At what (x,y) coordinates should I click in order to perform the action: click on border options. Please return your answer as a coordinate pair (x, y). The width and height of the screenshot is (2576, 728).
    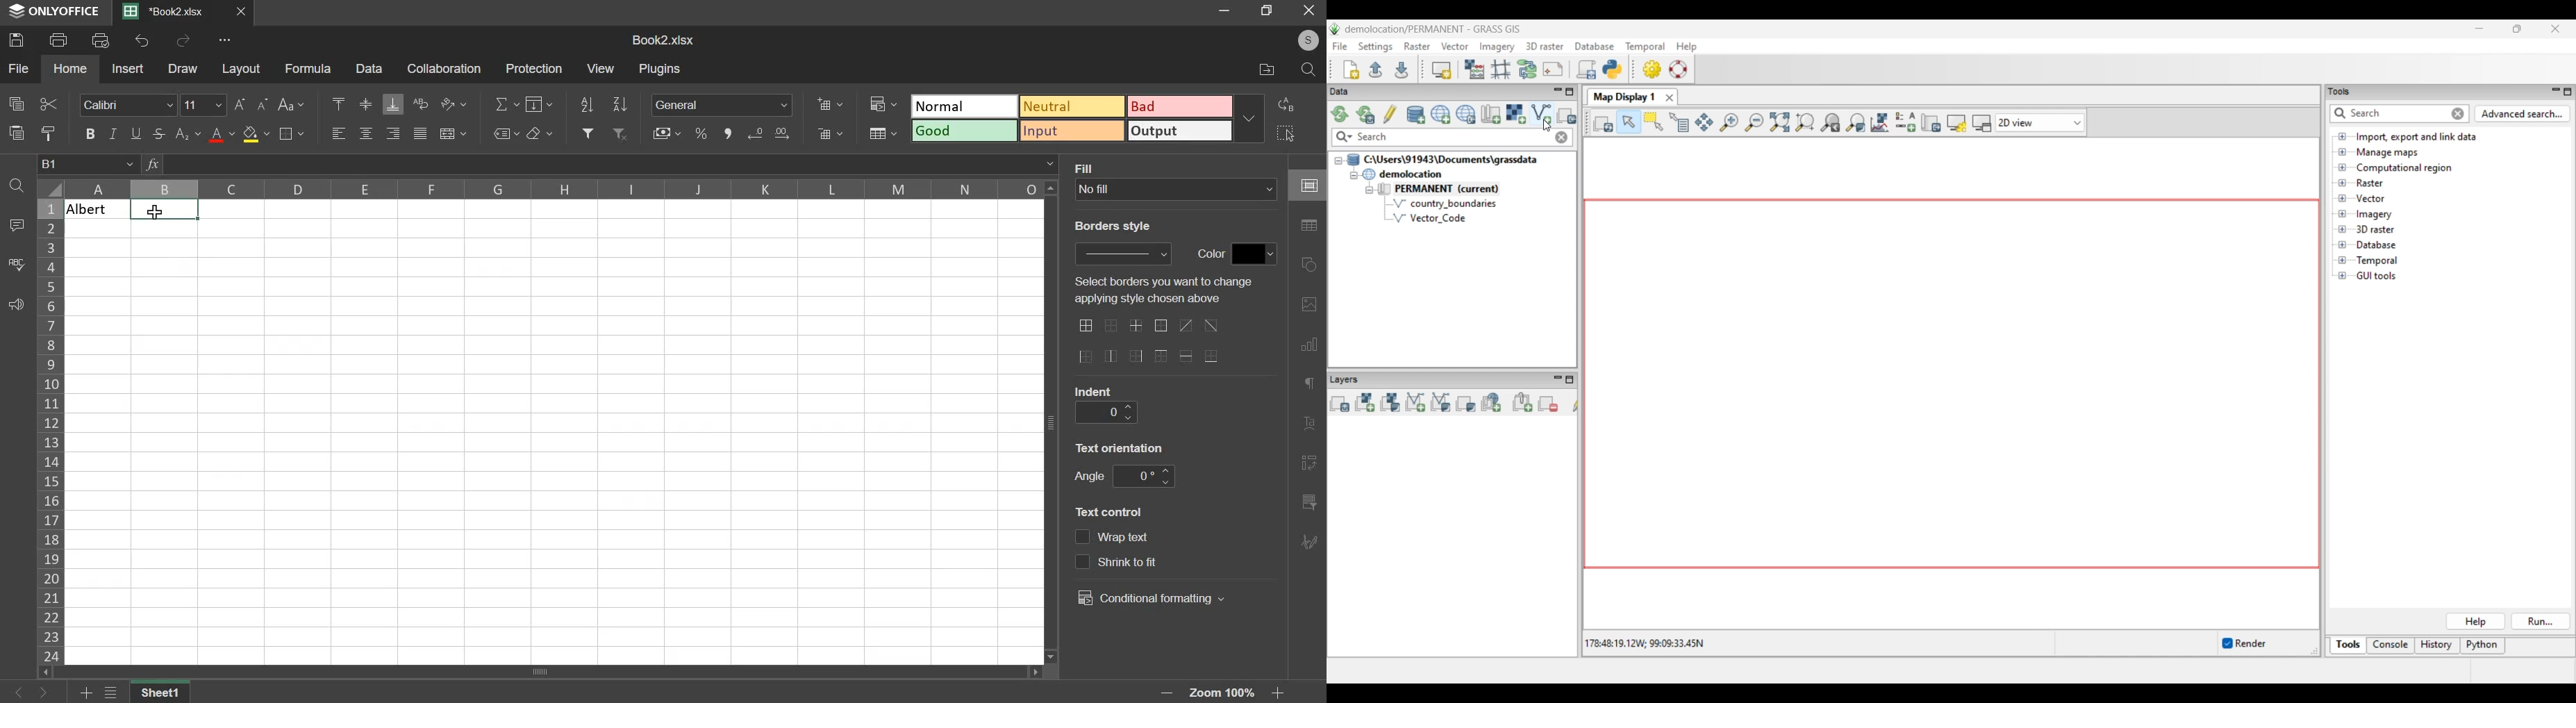
    Looking at the image, I should click on (1150, 342).